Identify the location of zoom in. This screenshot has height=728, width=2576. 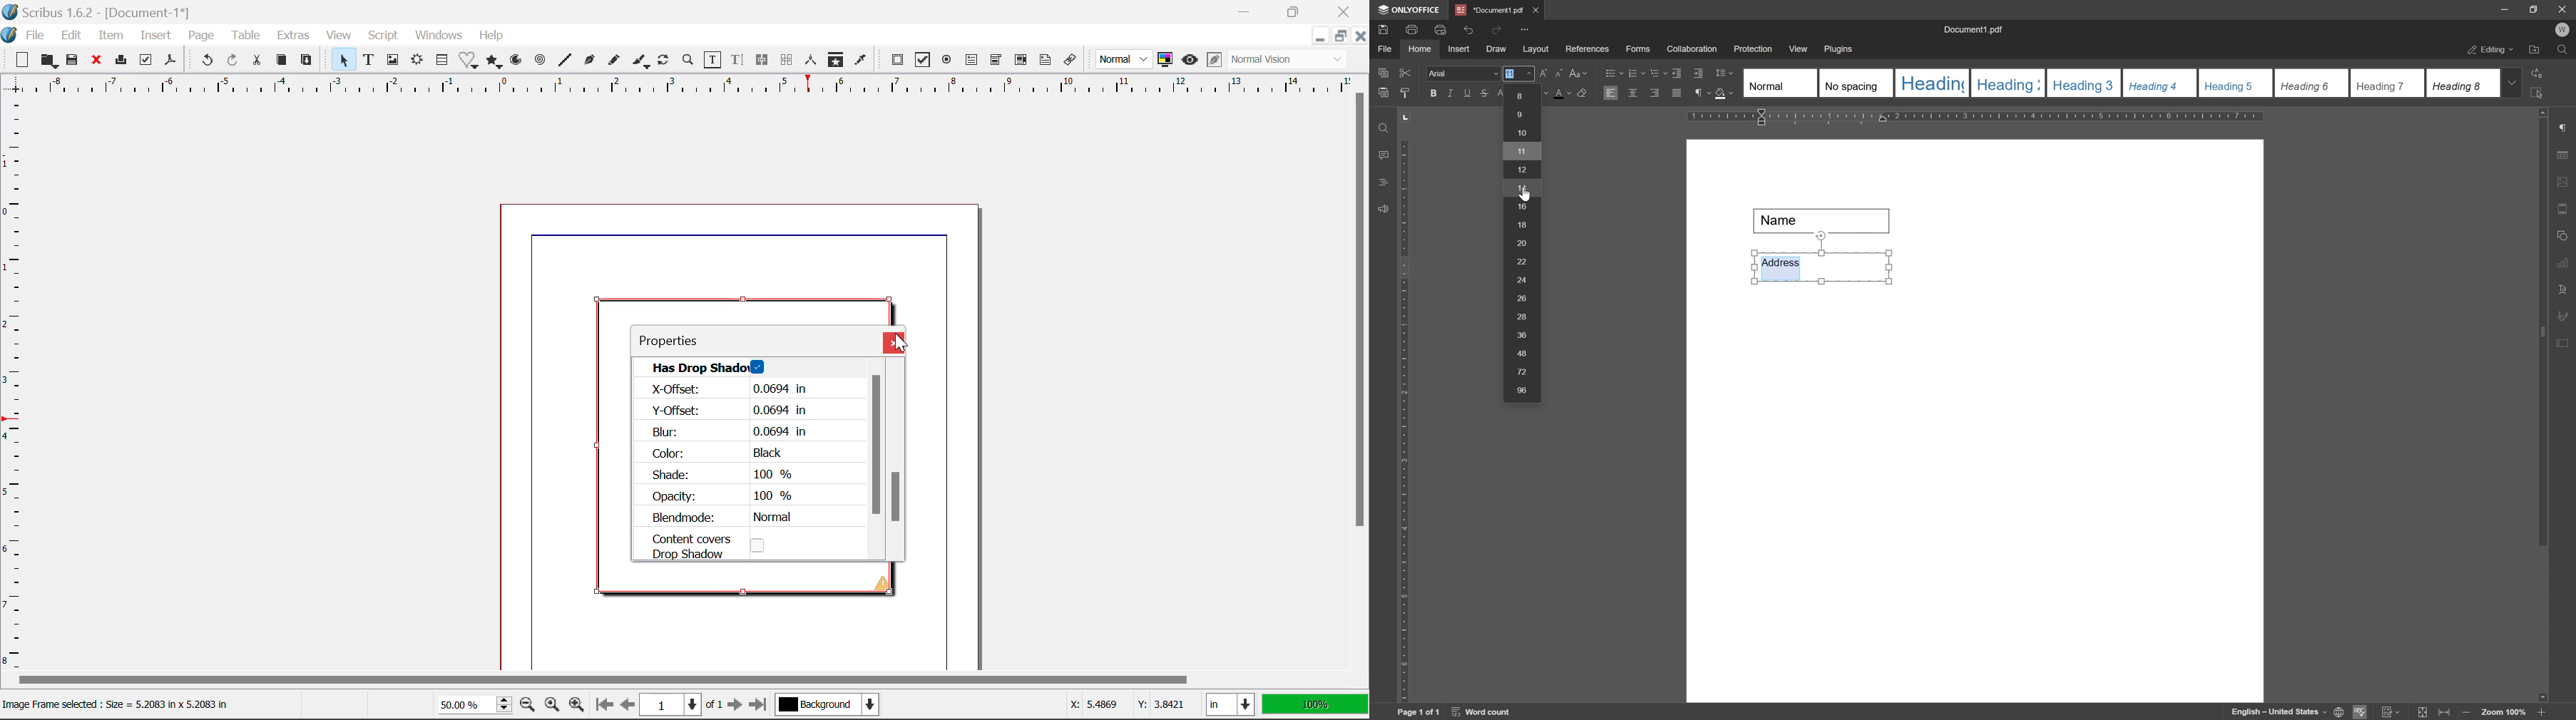
(2540, 712).